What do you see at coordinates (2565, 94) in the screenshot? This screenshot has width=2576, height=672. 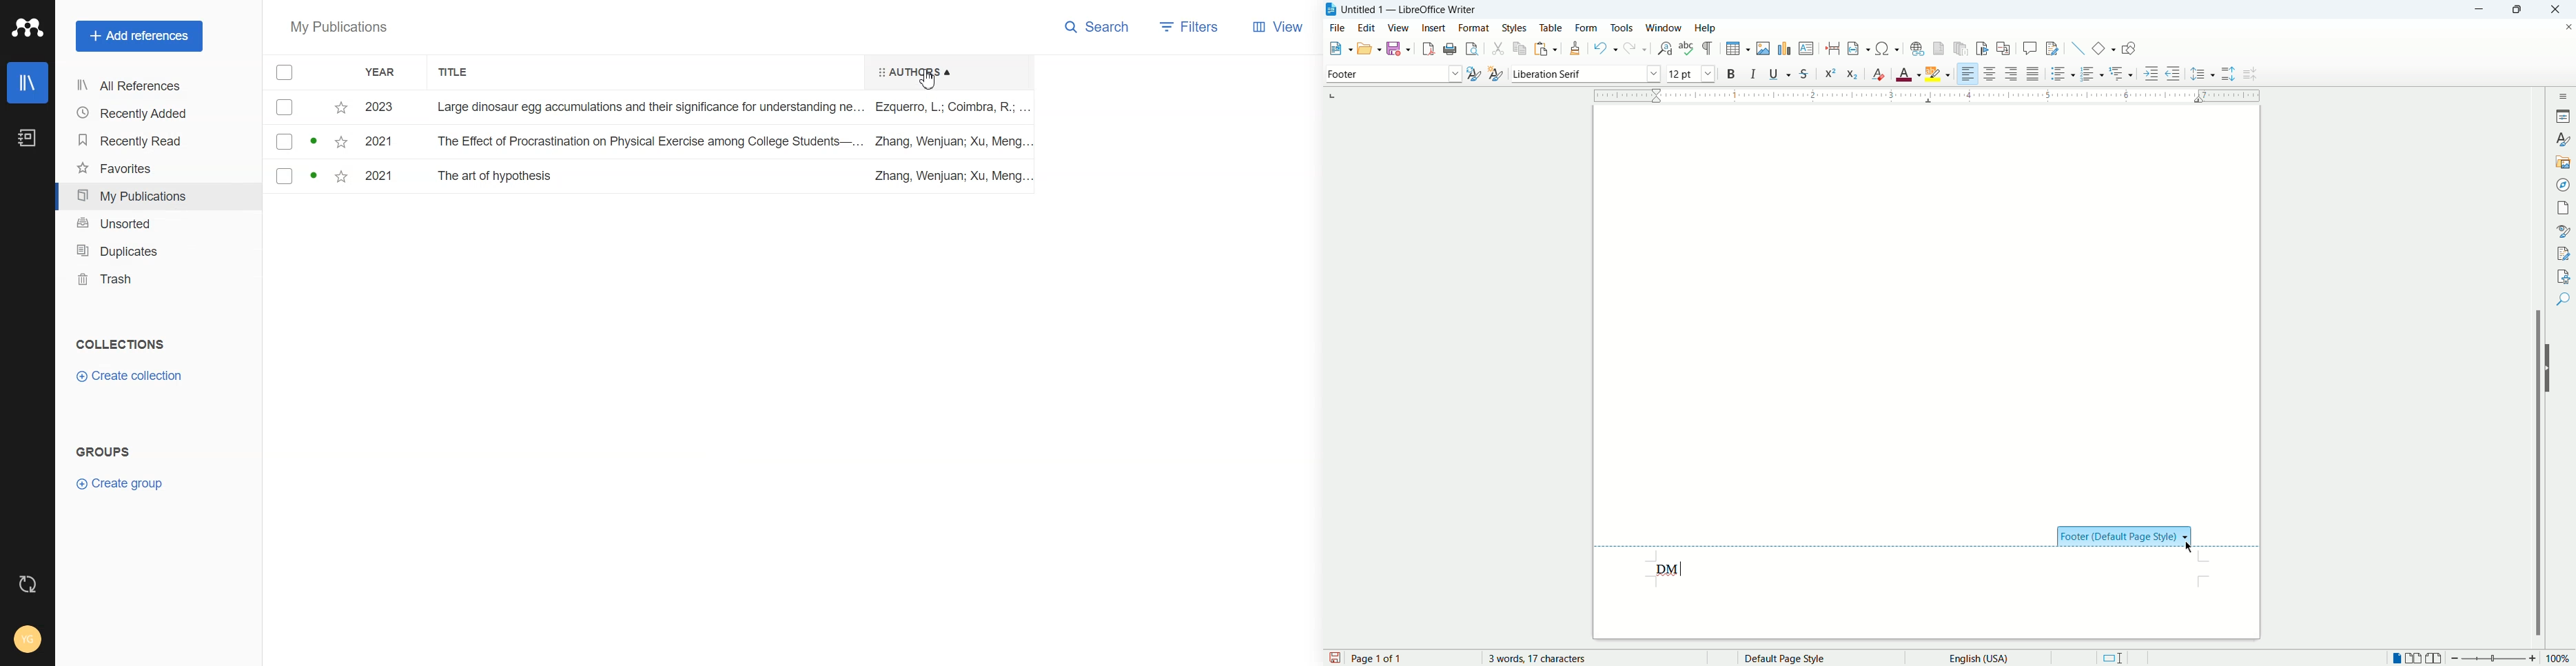 I see `sidebar settings` at bounding box center [2565, 94].